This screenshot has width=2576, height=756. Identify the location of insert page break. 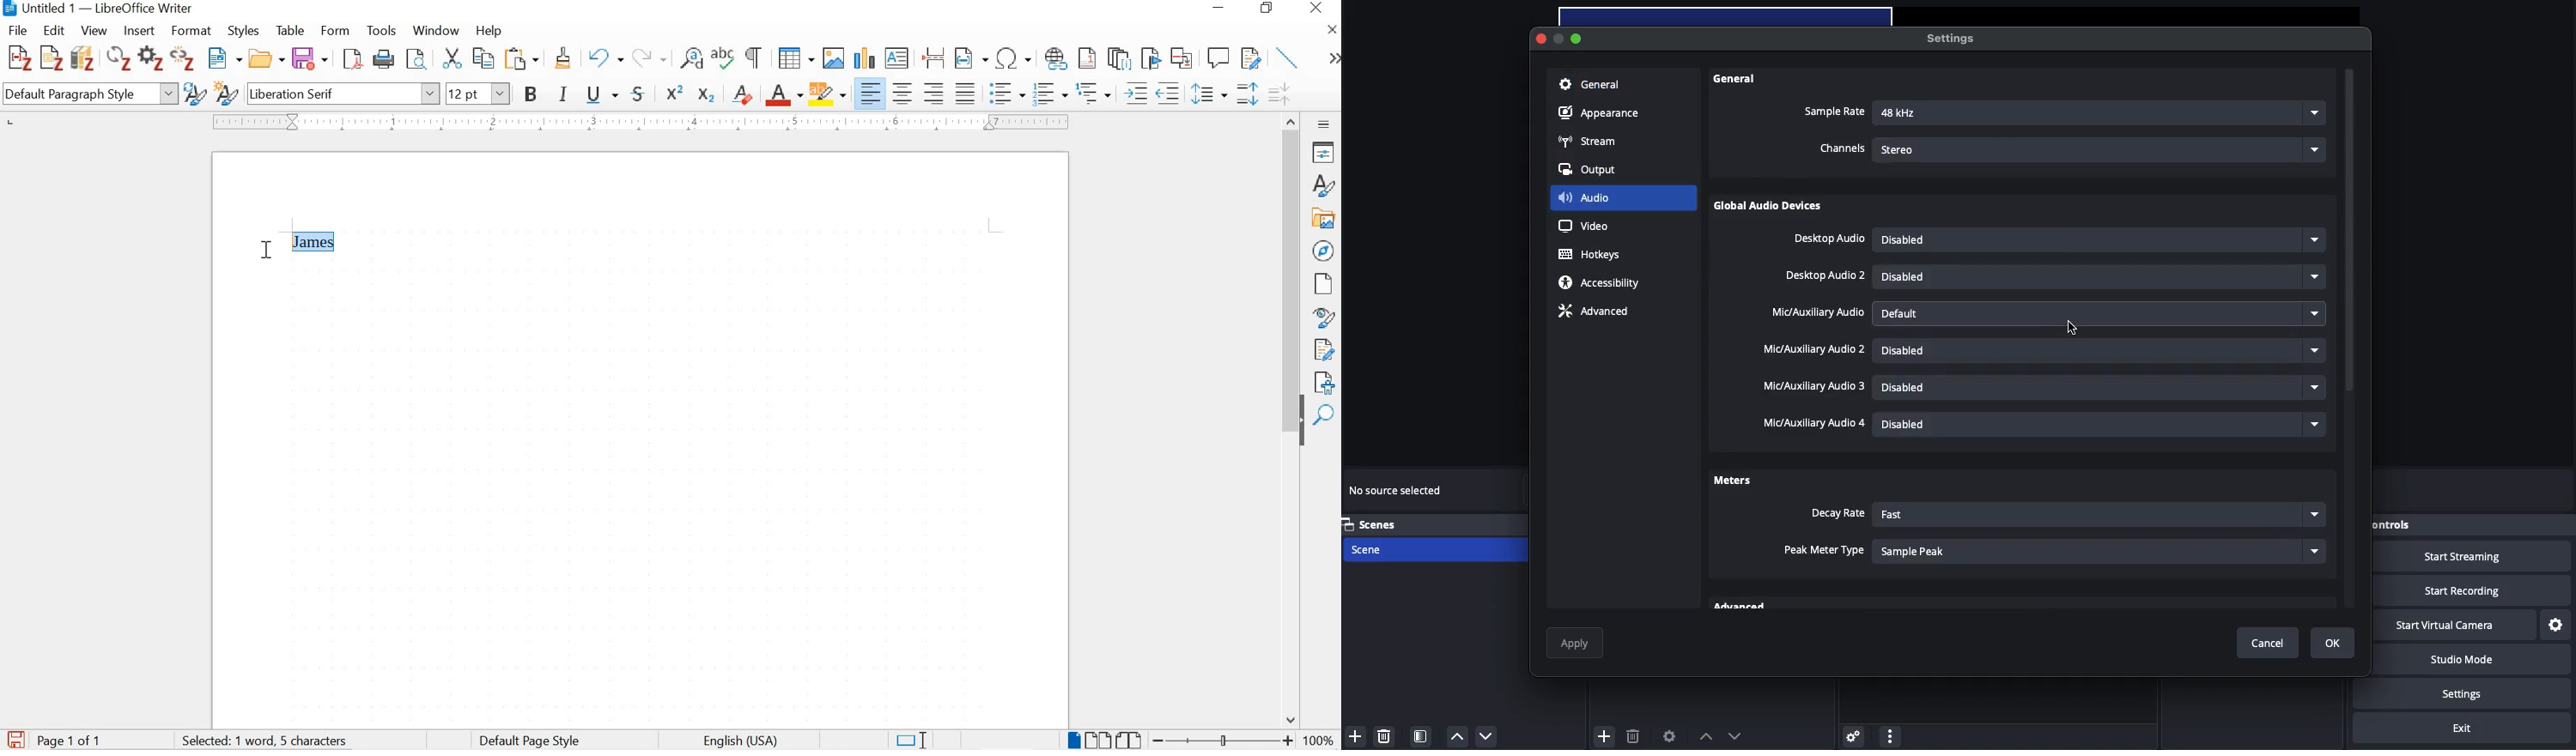
(934, 57).